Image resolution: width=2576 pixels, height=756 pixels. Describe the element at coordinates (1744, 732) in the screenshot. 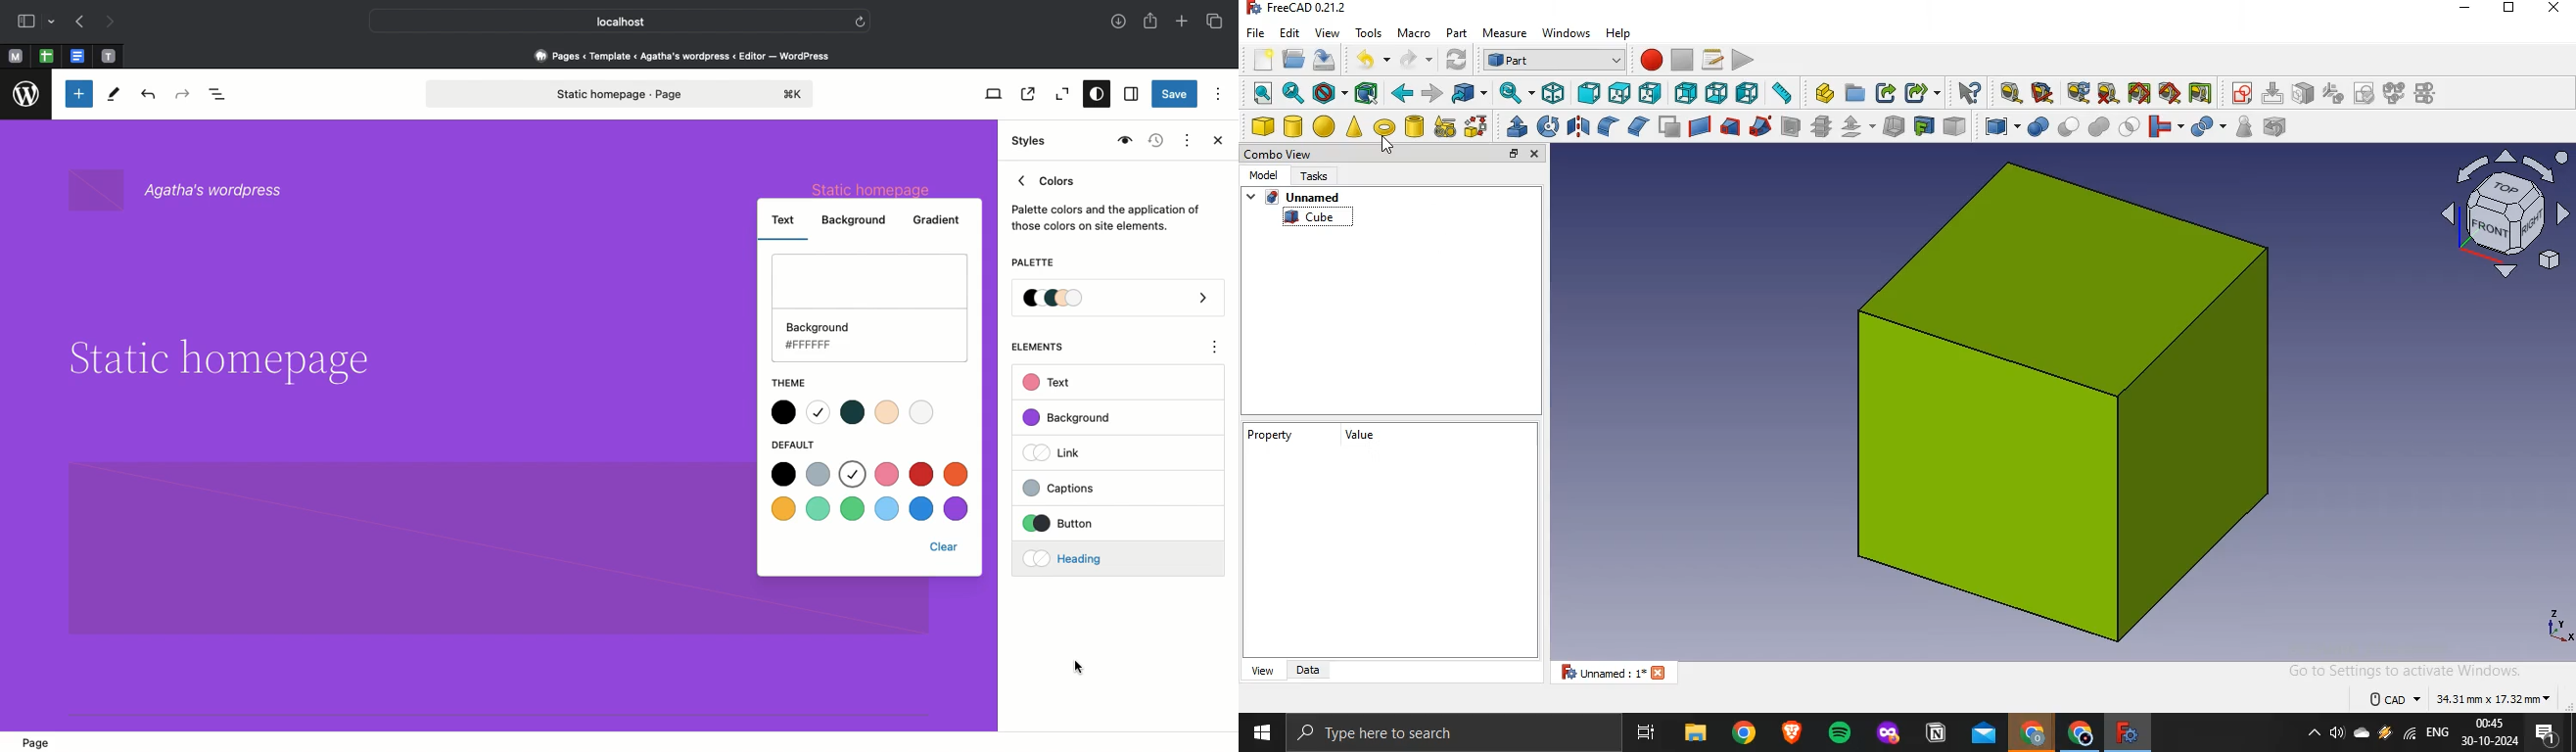

I see `google chrome` at that location.